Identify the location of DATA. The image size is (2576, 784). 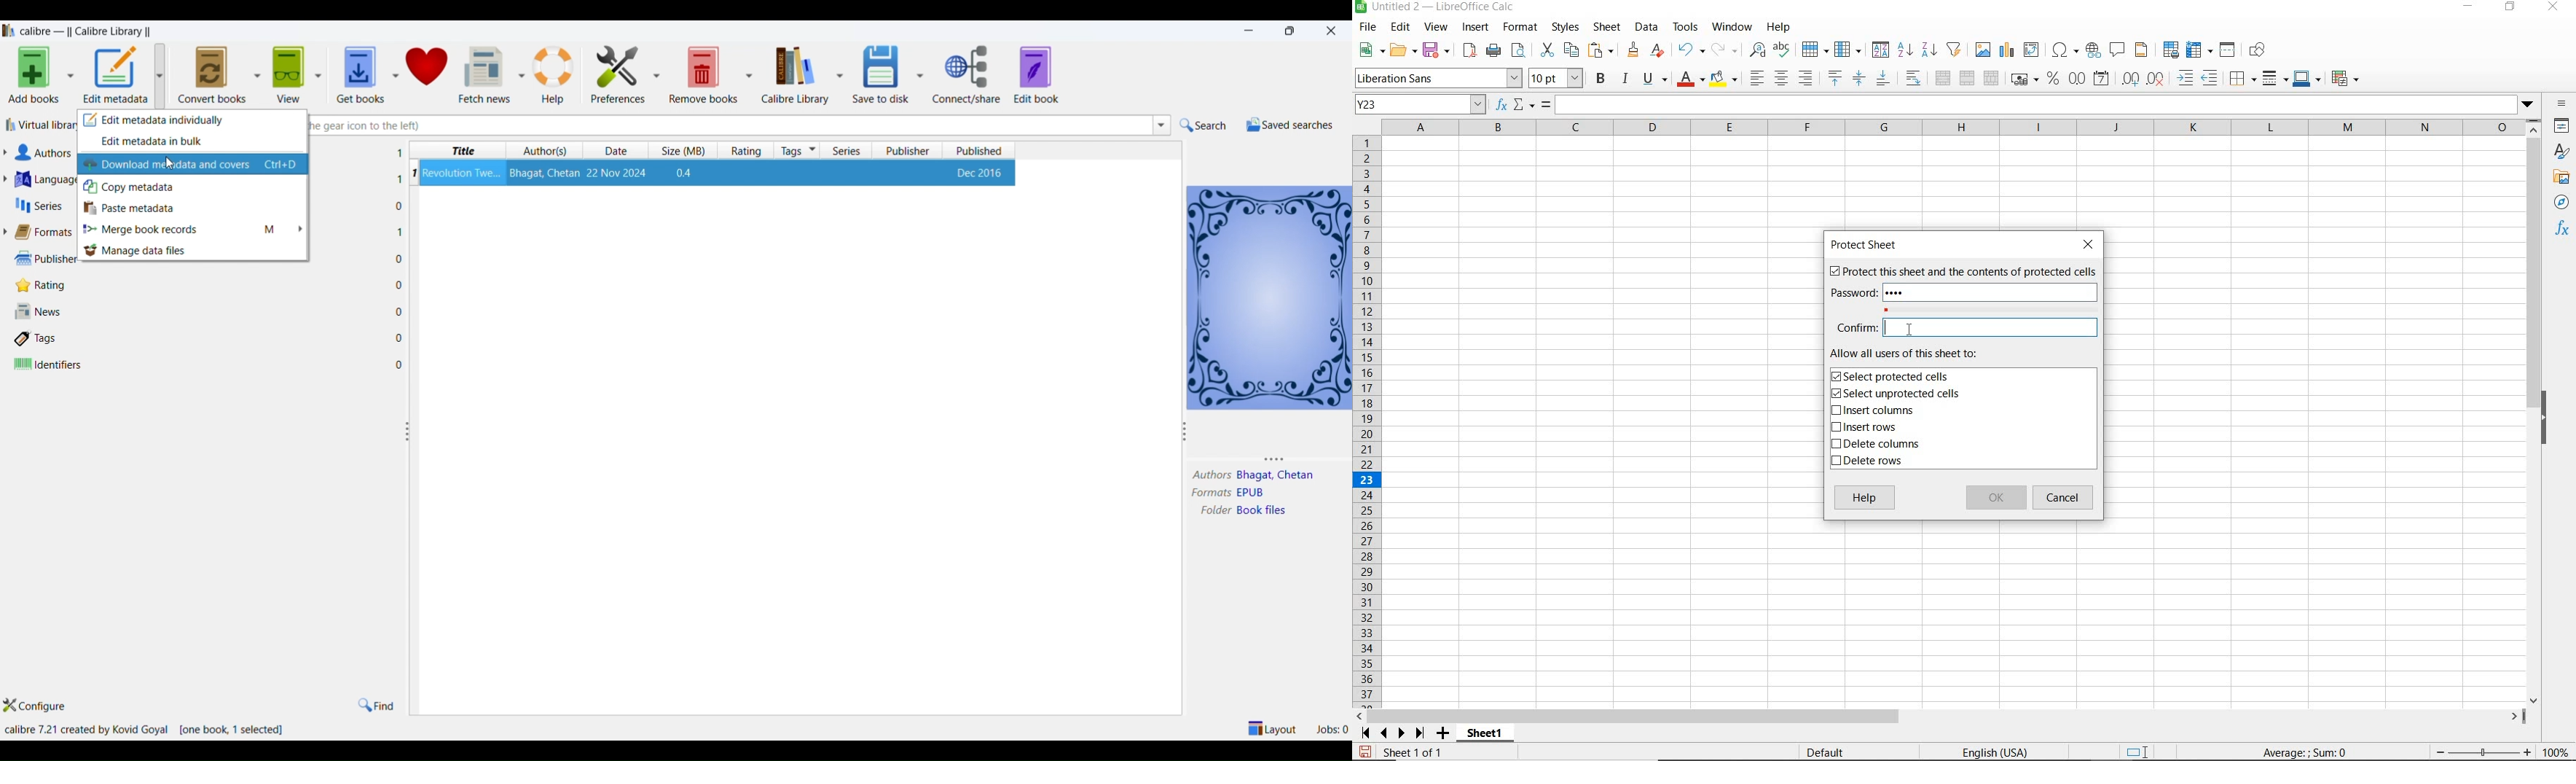
(1646, 28).